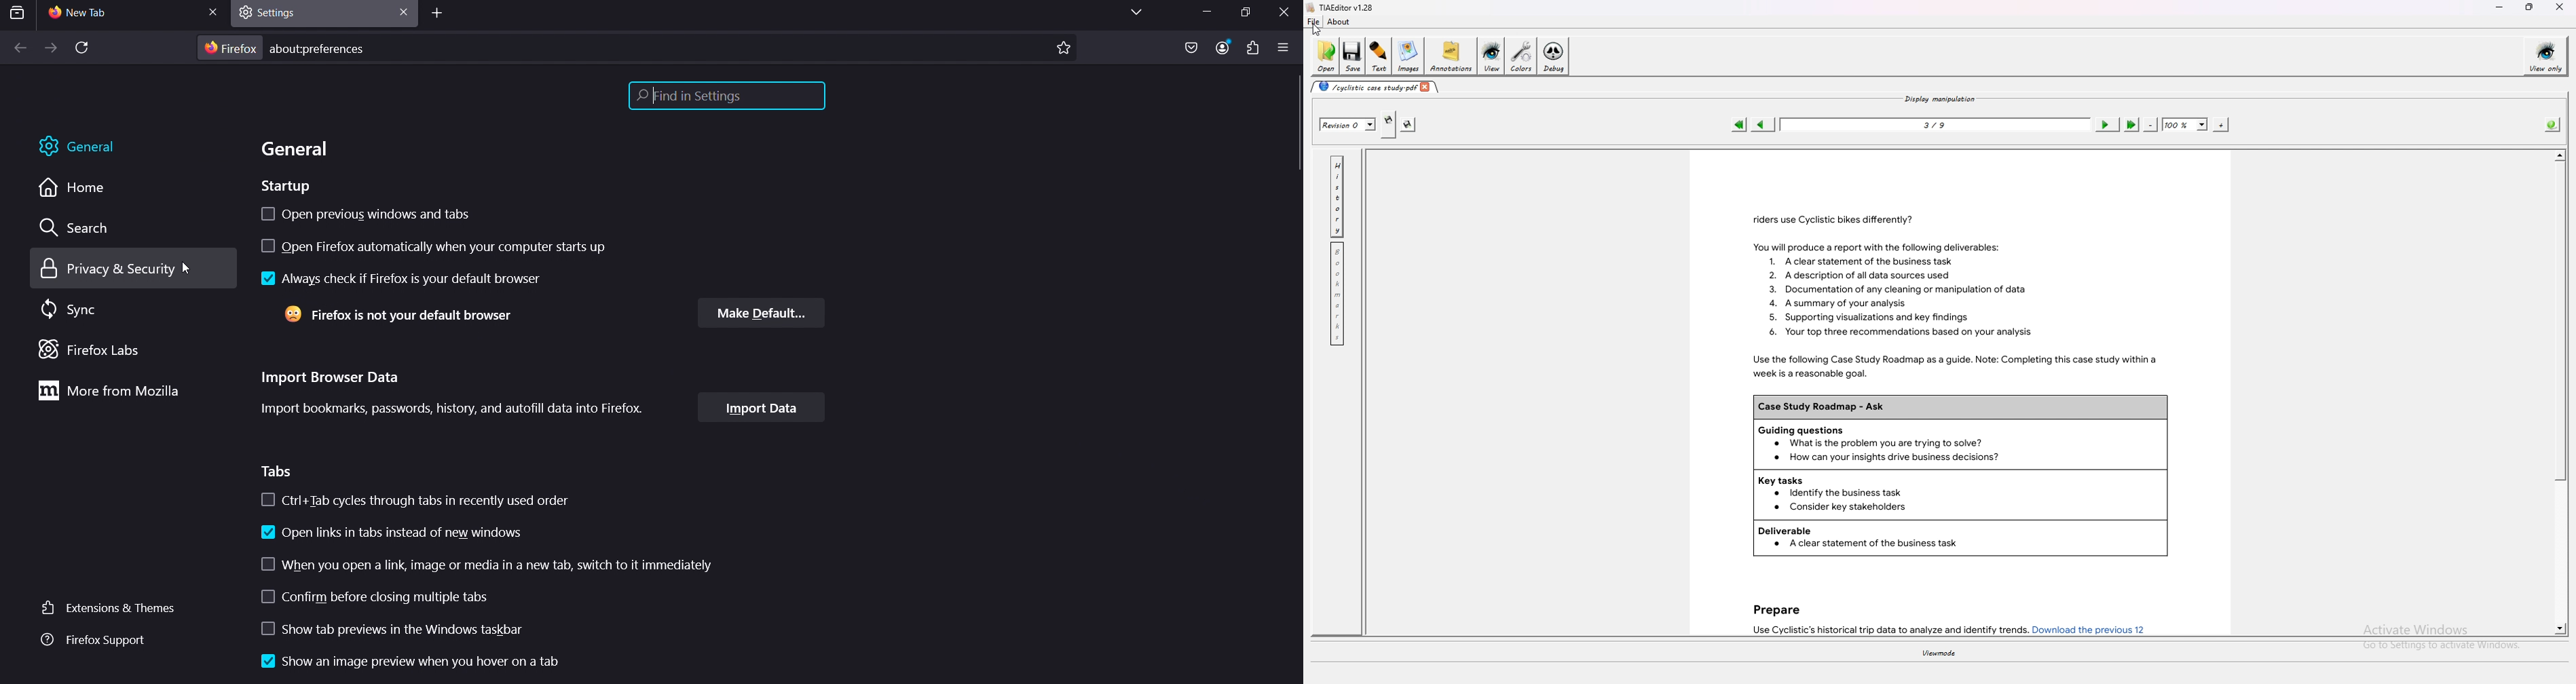  I want to click on show an image preview when you hover on a tab, so click(407, 663).